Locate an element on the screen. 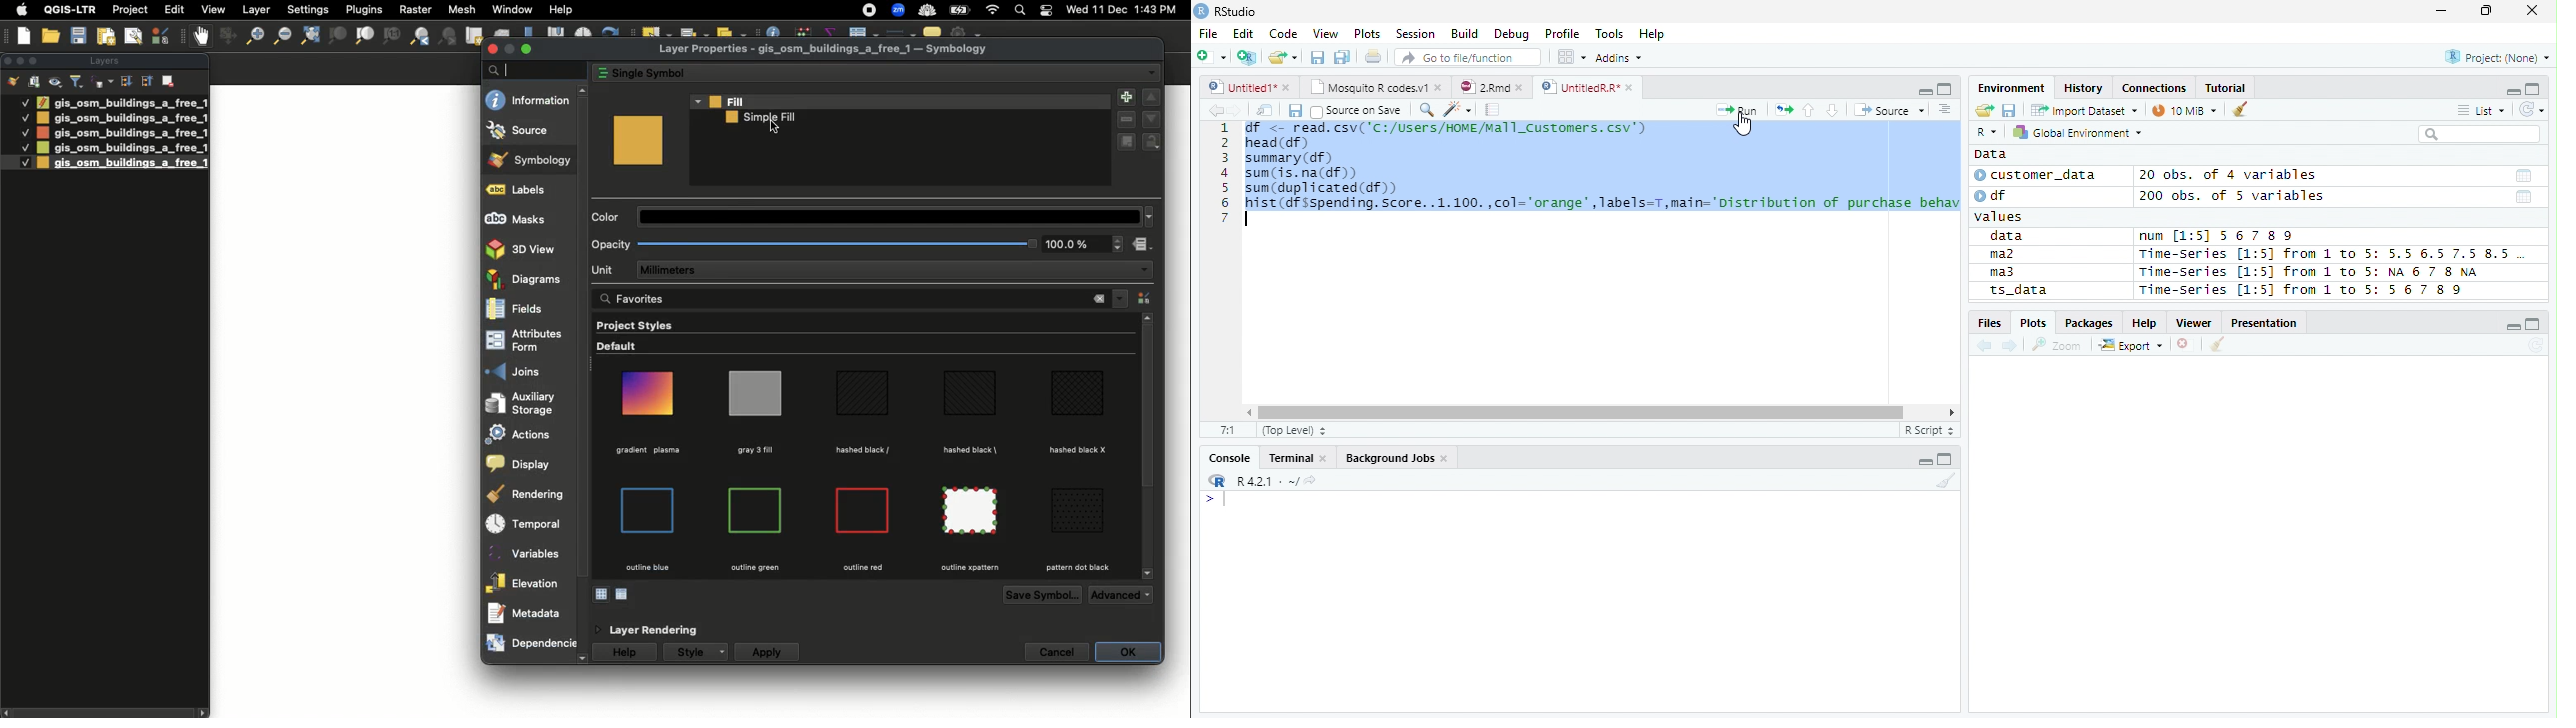 The width and height of the screenshot is (2576, 728).  is located at coordinates (754, 511).